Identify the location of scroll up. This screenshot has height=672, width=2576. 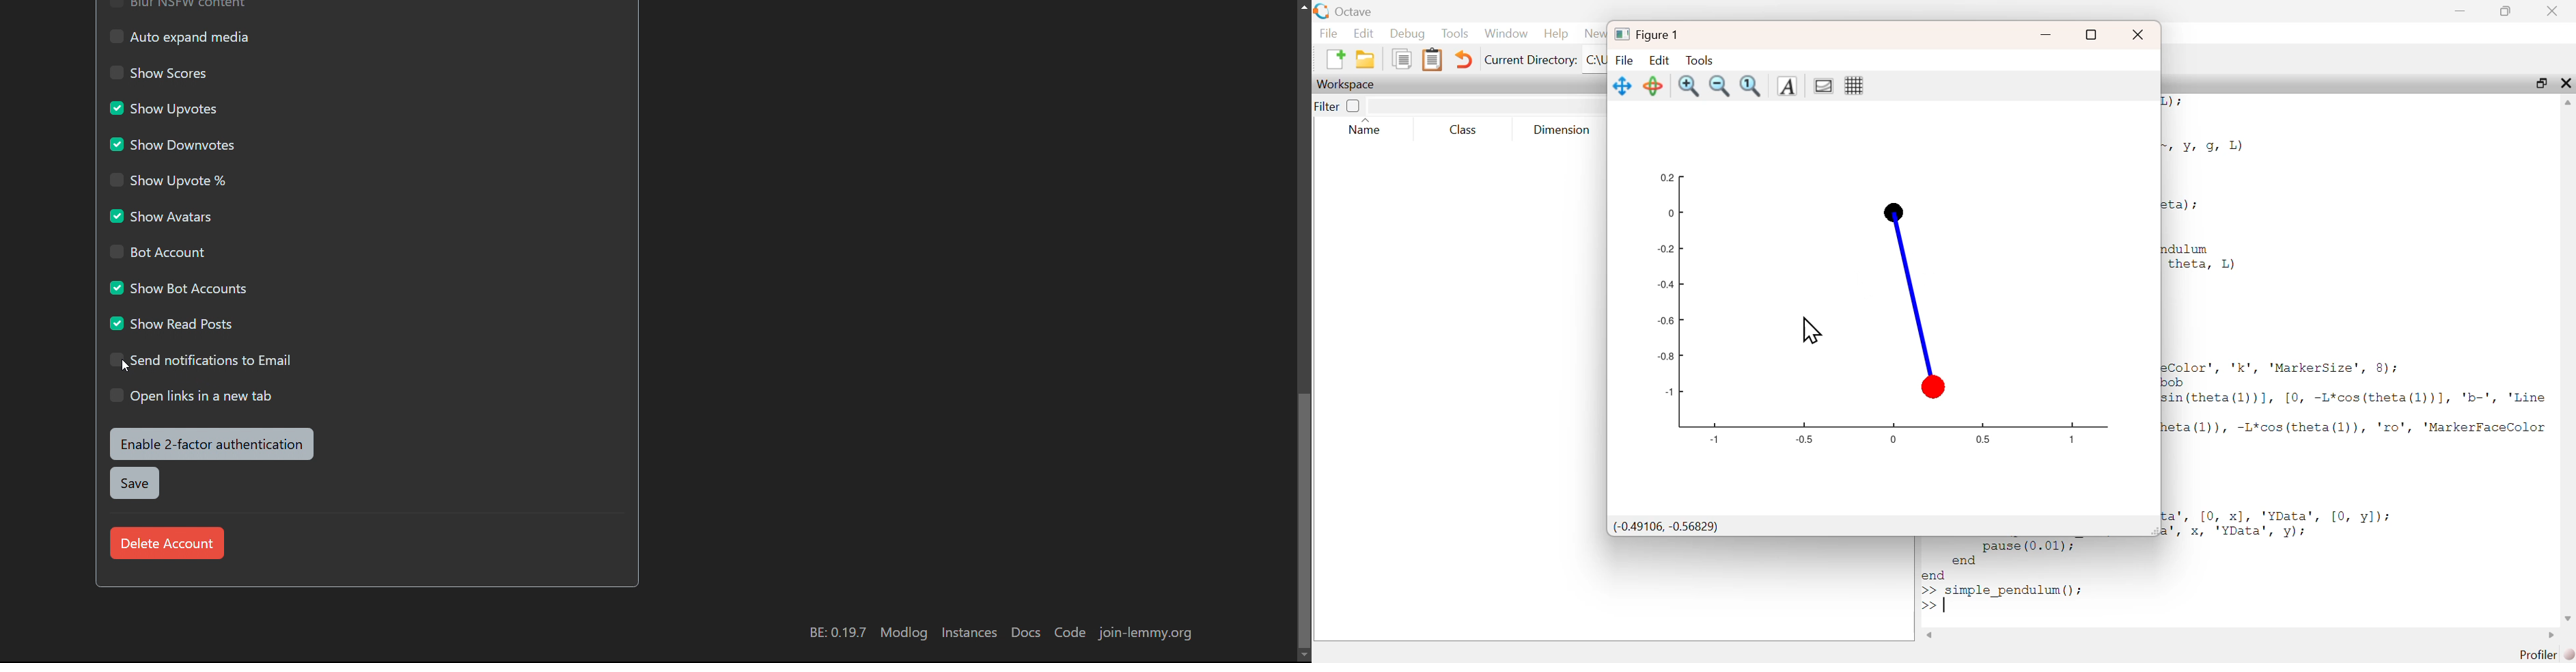
(1303, 5).